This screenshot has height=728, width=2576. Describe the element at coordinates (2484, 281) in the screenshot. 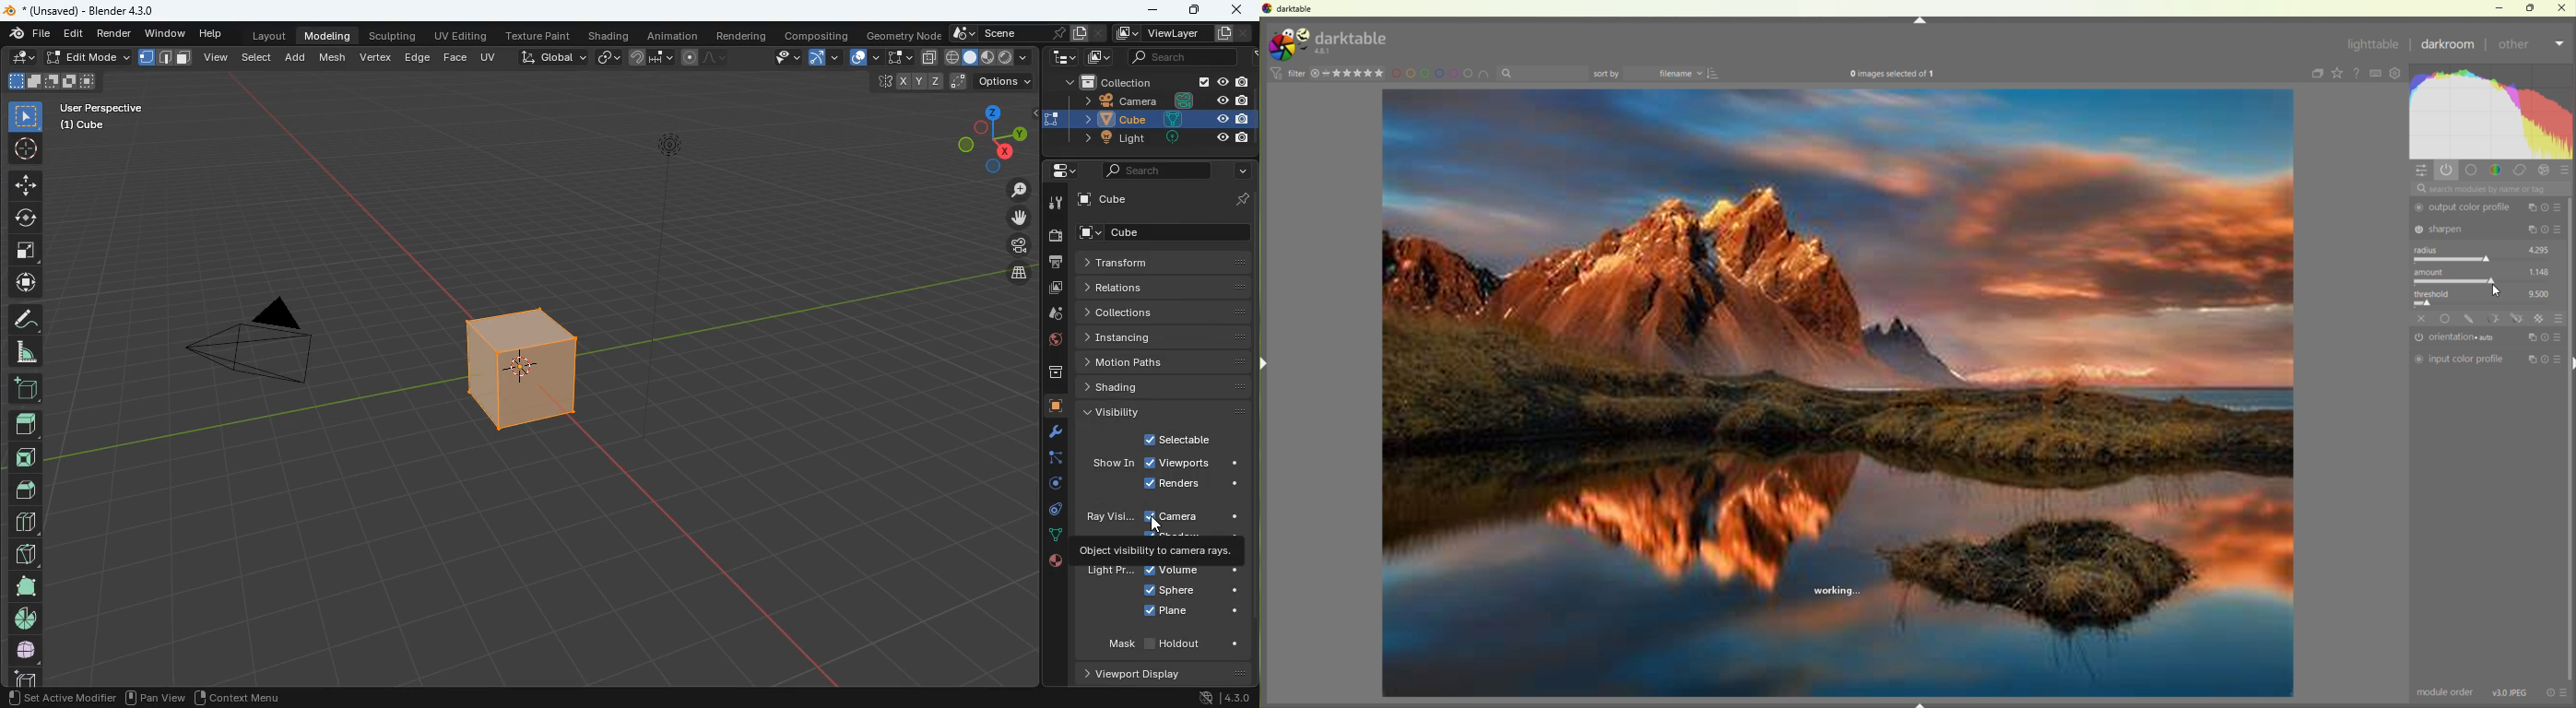

I see `input slider` at that location.